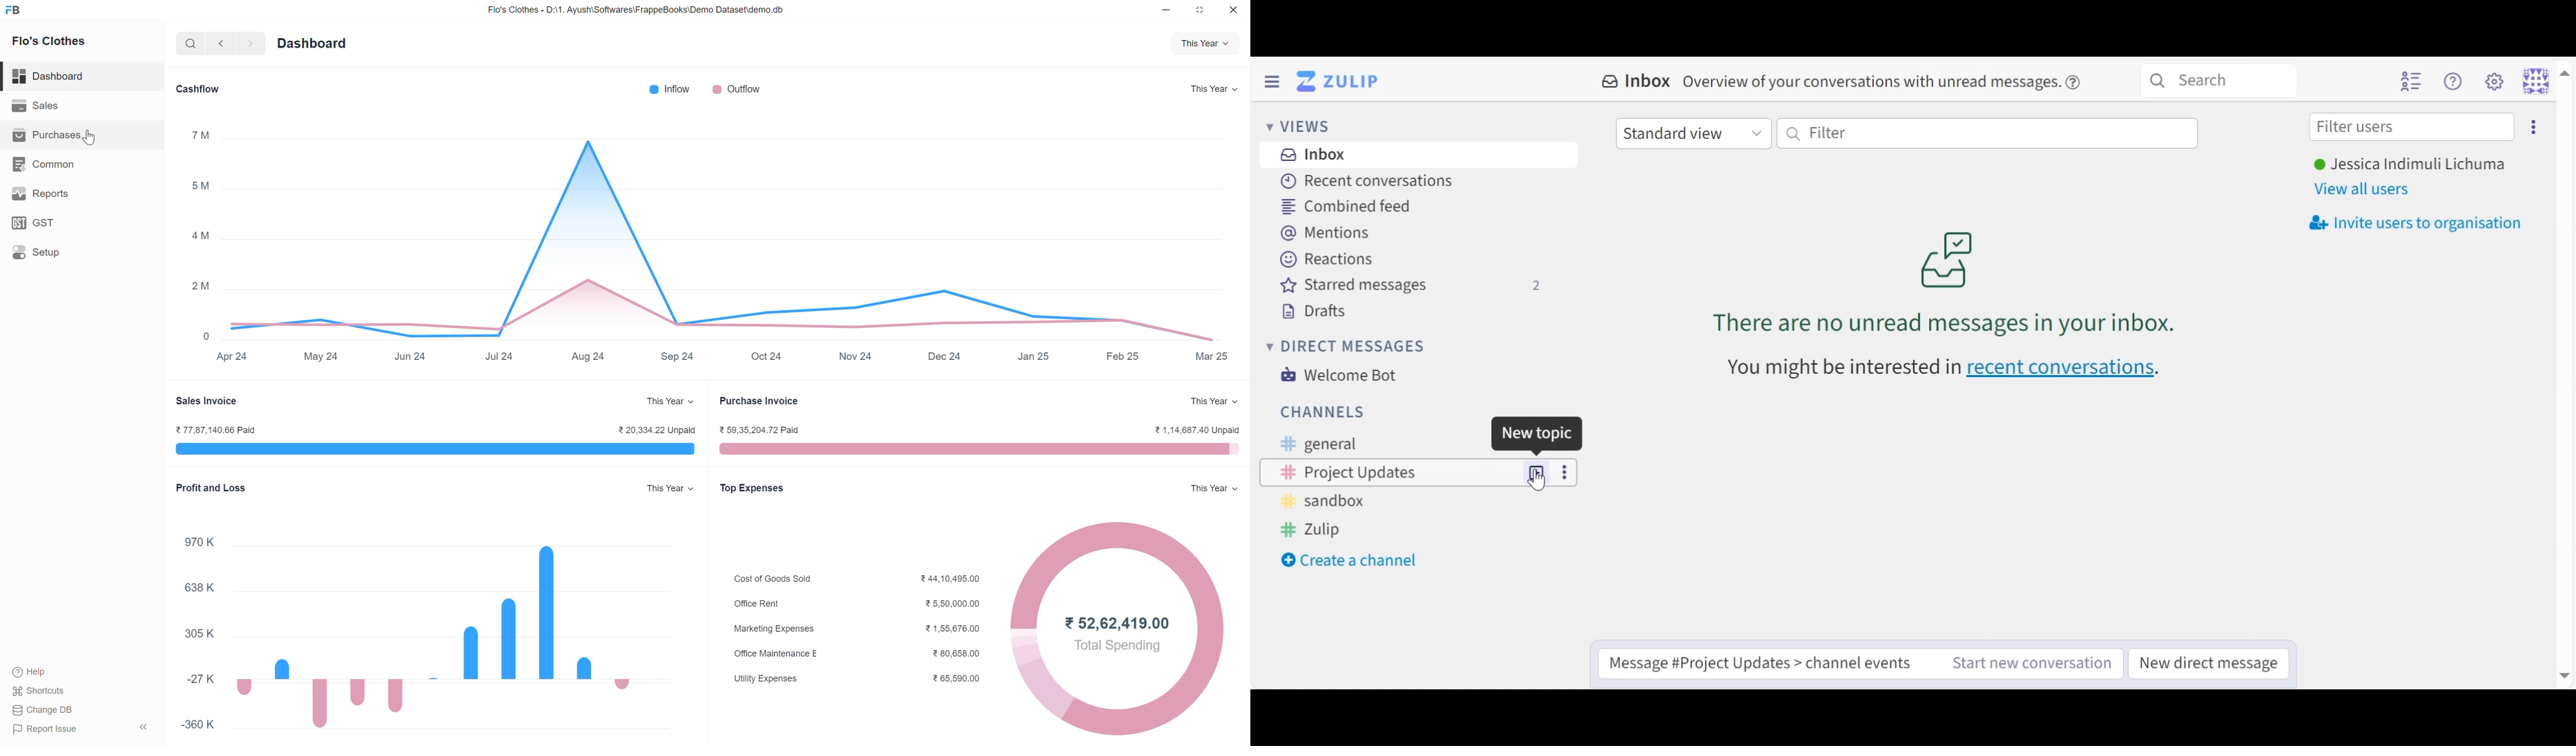 The width and height of the screenshot is (2576, 756). I want to click on help, so click(28, 674).